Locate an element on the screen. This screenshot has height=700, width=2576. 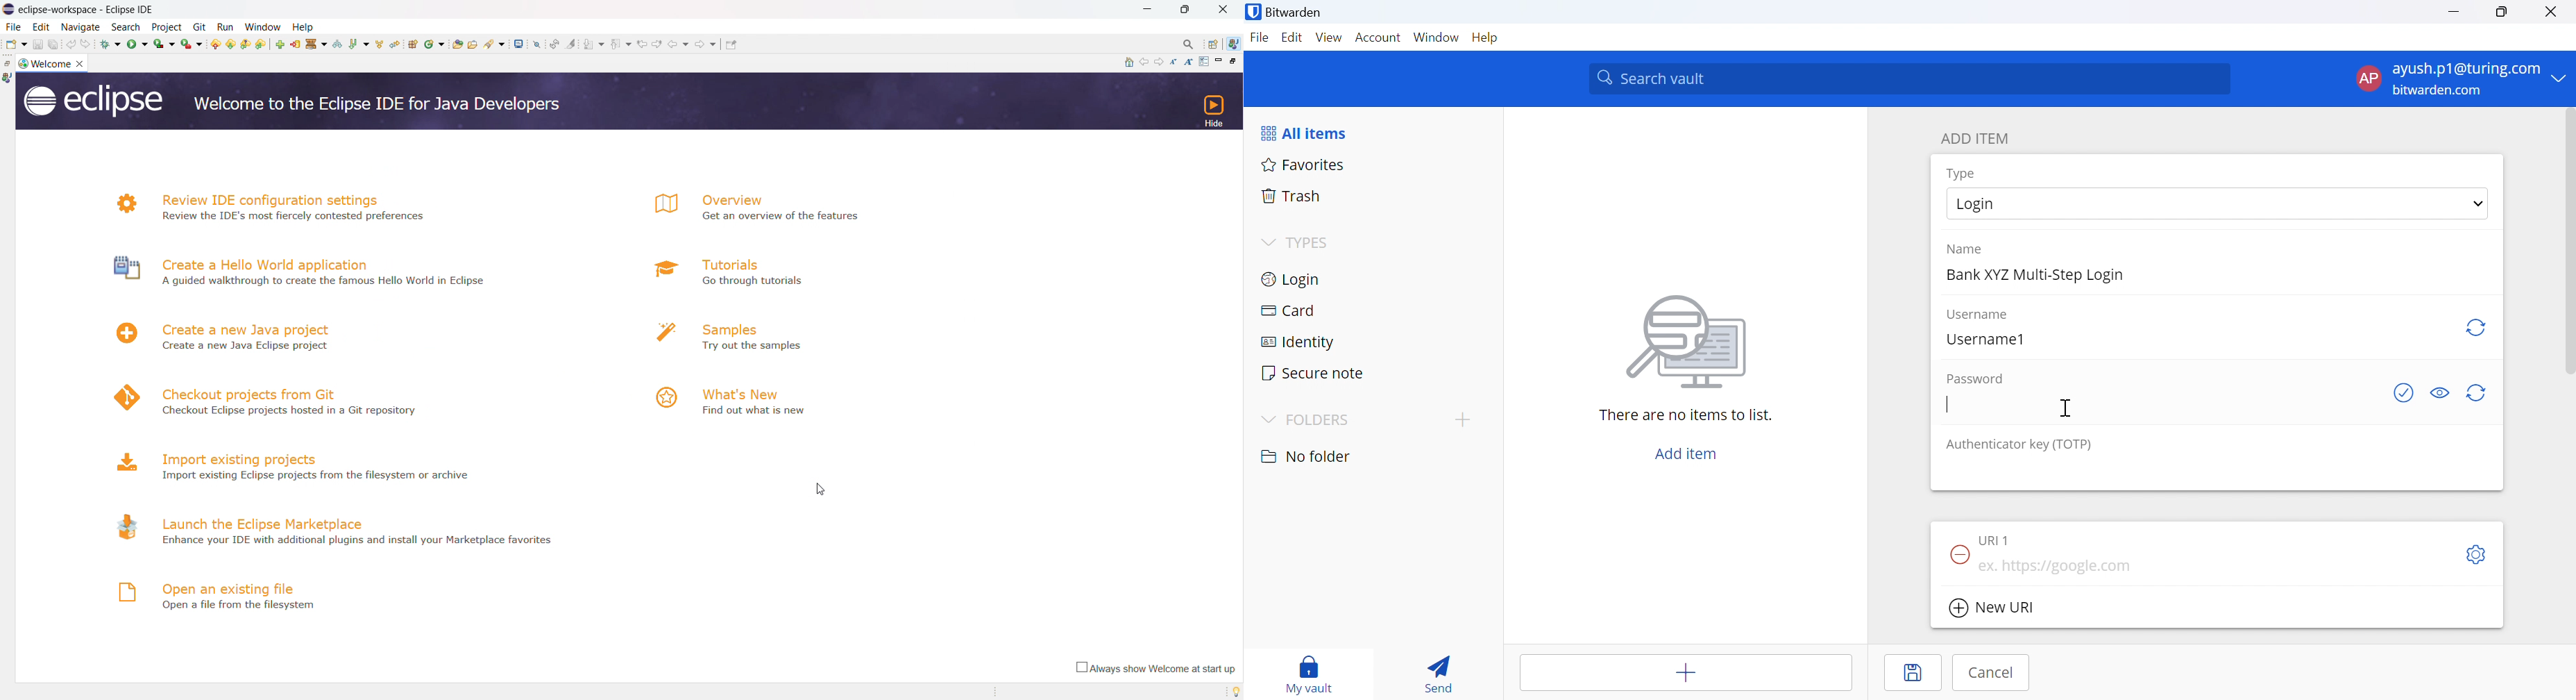
Authenticator key (TOTP) is located at coordinates (2019, 446).